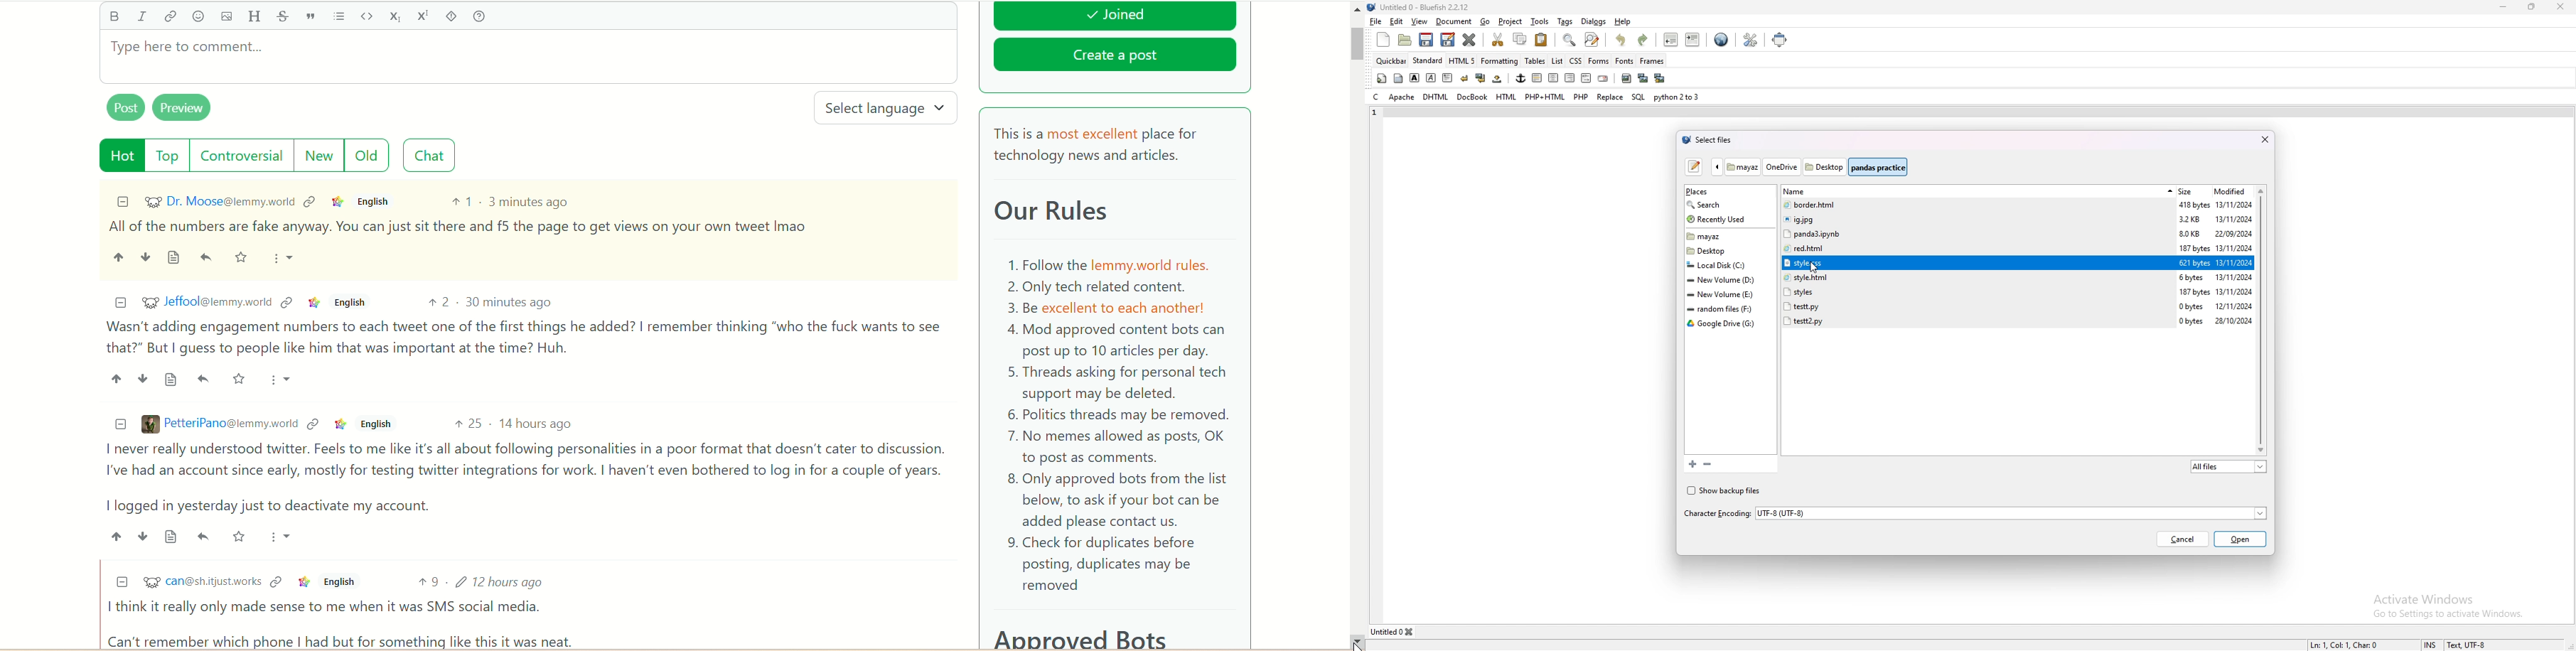 Image resolution: width=2576 pixels, height=672 pixels. What do you see at coordinates (1977, 305) in the screenshot?
I see `file` at bounding box center [1977, 305].